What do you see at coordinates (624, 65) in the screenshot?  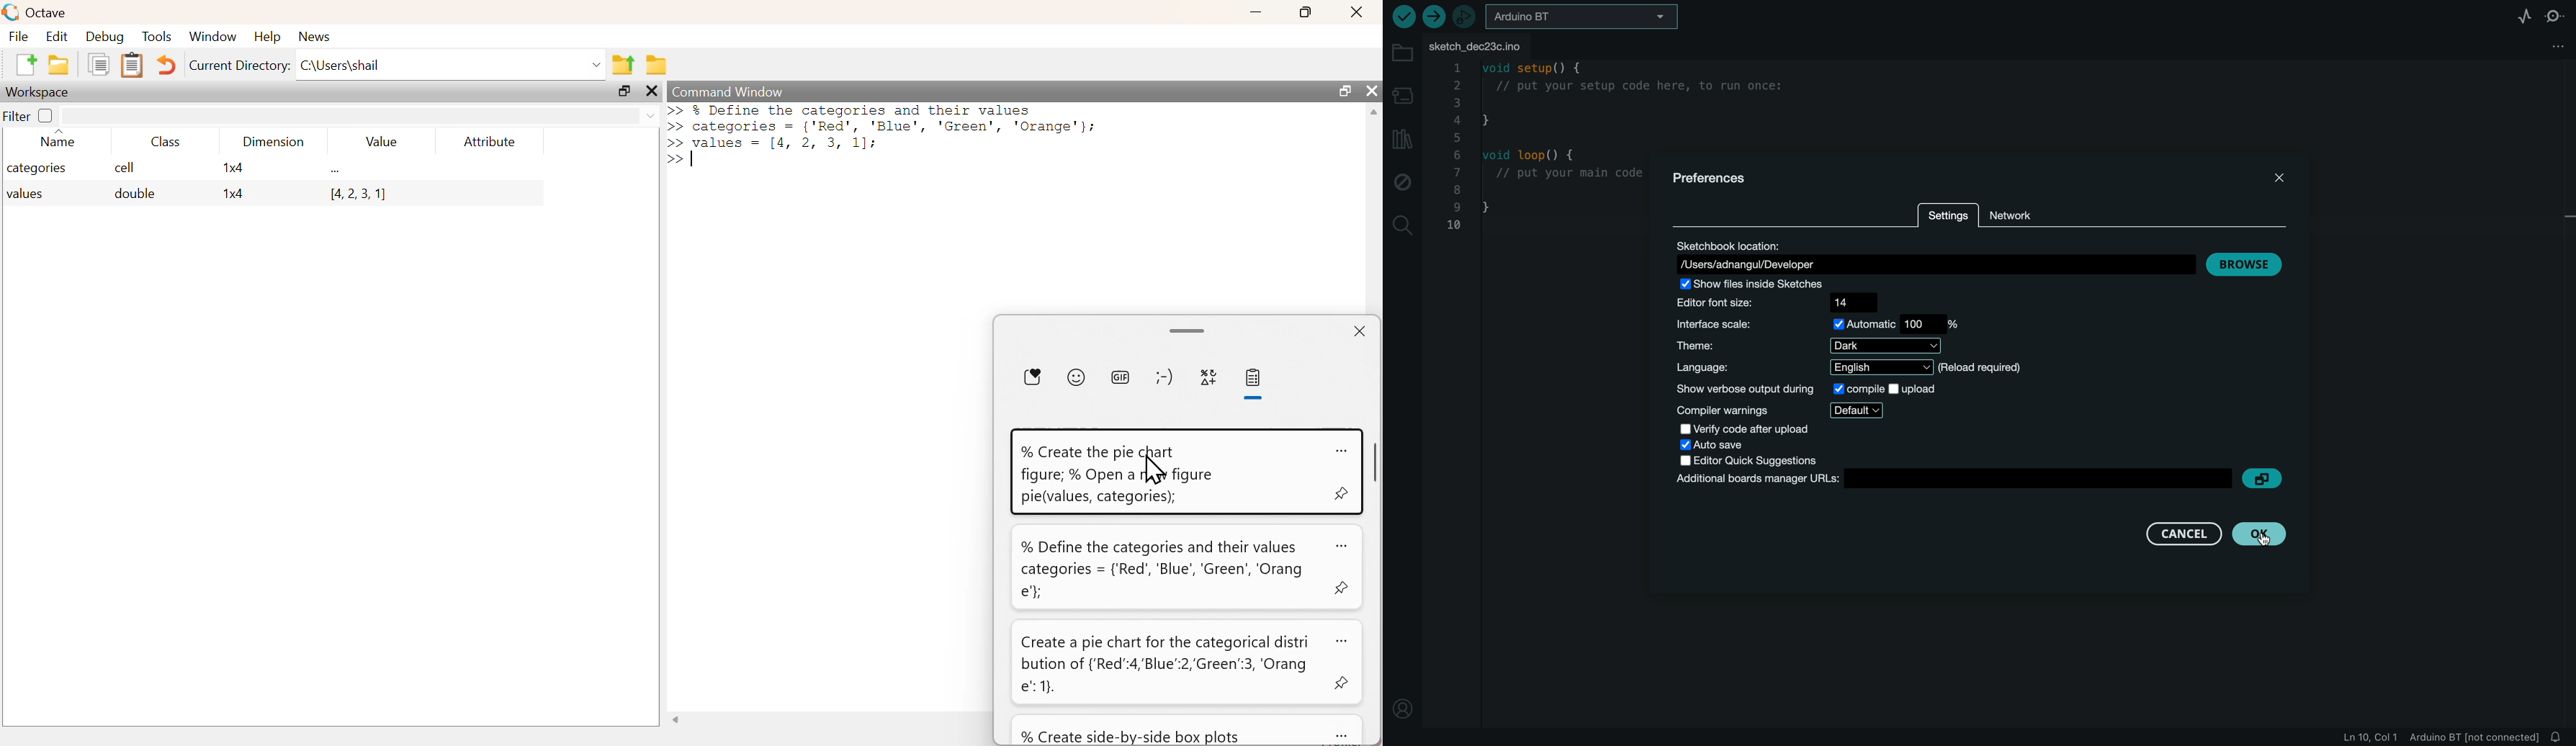 I see `Previous Folder` at bounding box center [624, 65].